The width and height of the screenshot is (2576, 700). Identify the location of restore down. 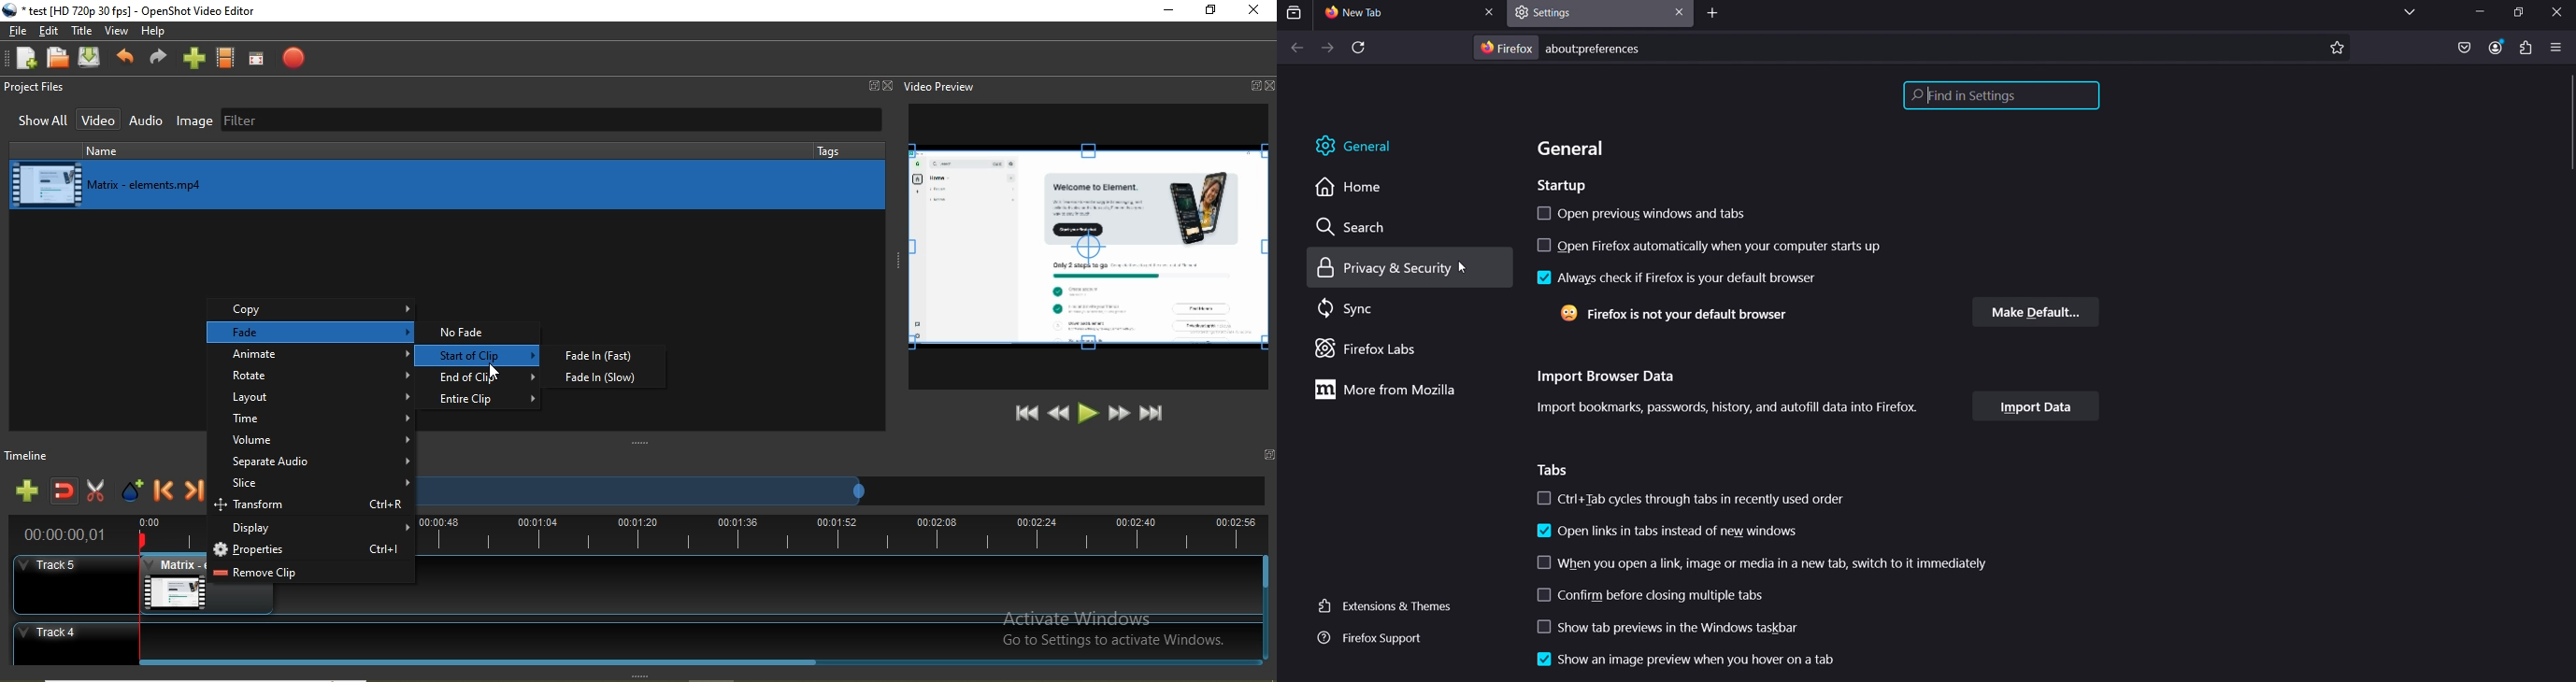
(2513, 12).